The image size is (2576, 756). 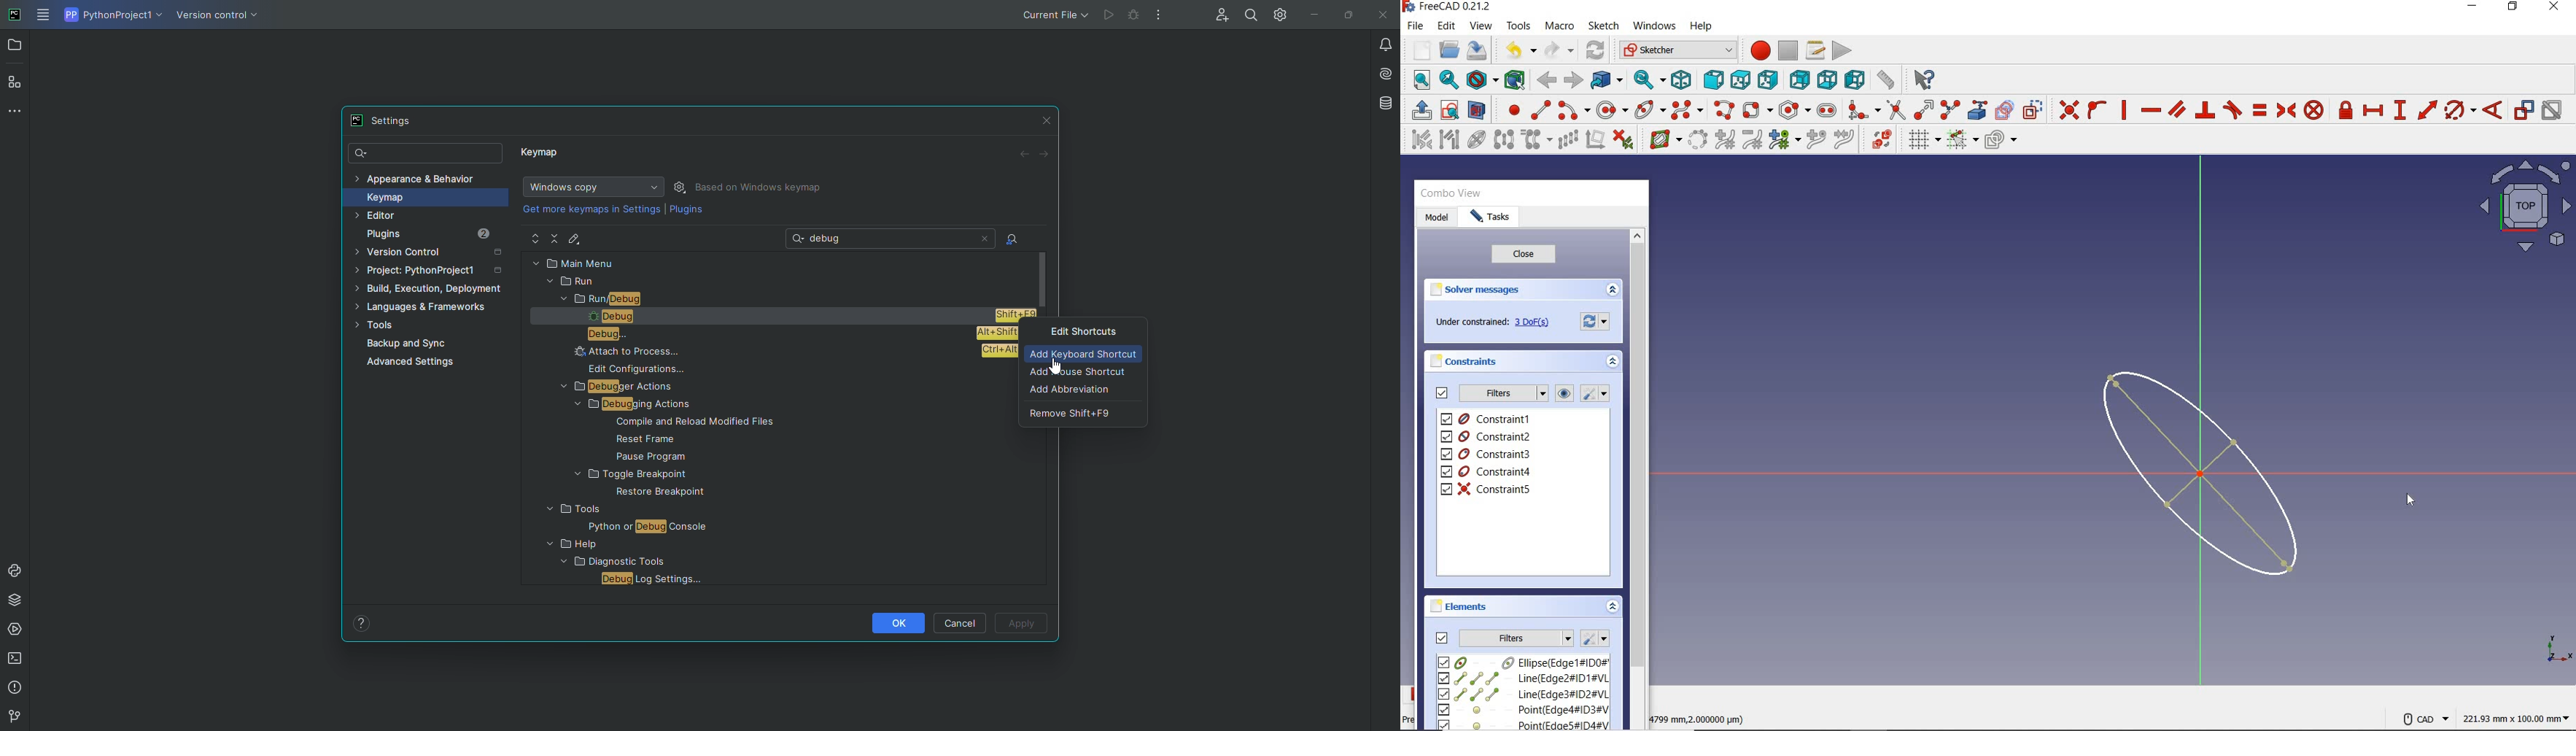 I want to click on clone, so click(x=1535, y=140).